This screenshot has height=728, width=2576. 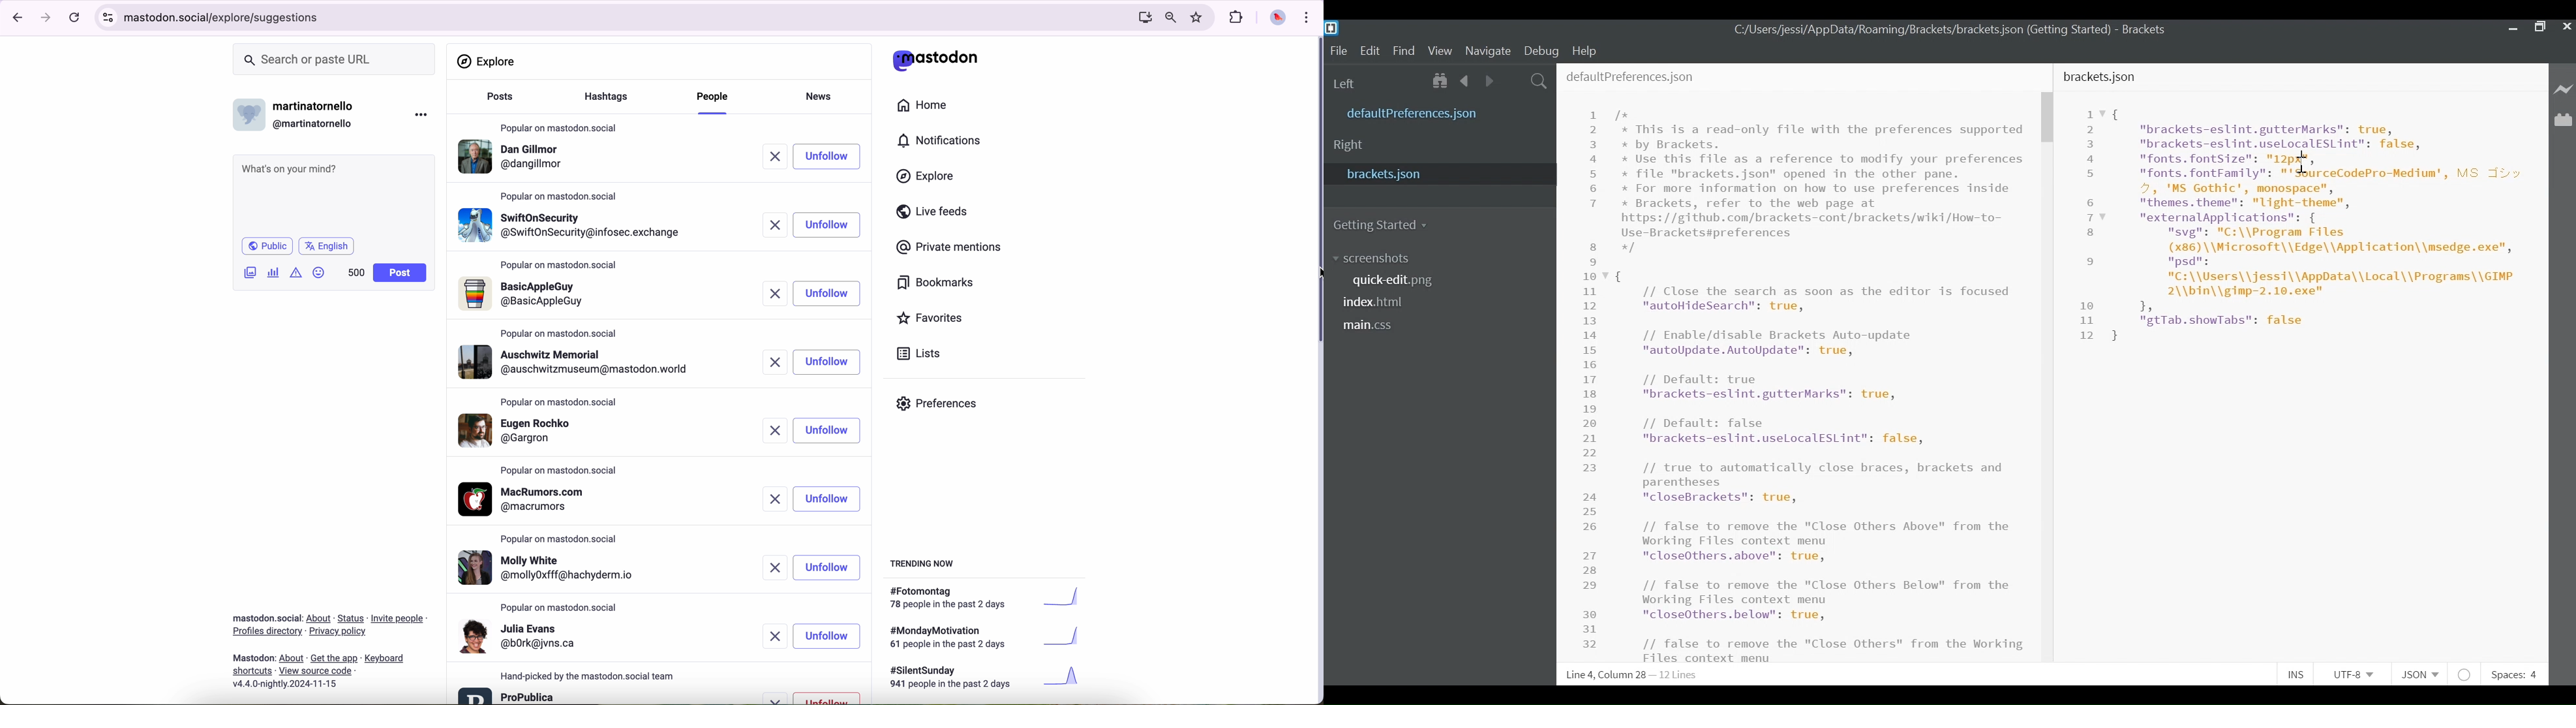 I want to click on minimize, so click(x=2511, y=27).